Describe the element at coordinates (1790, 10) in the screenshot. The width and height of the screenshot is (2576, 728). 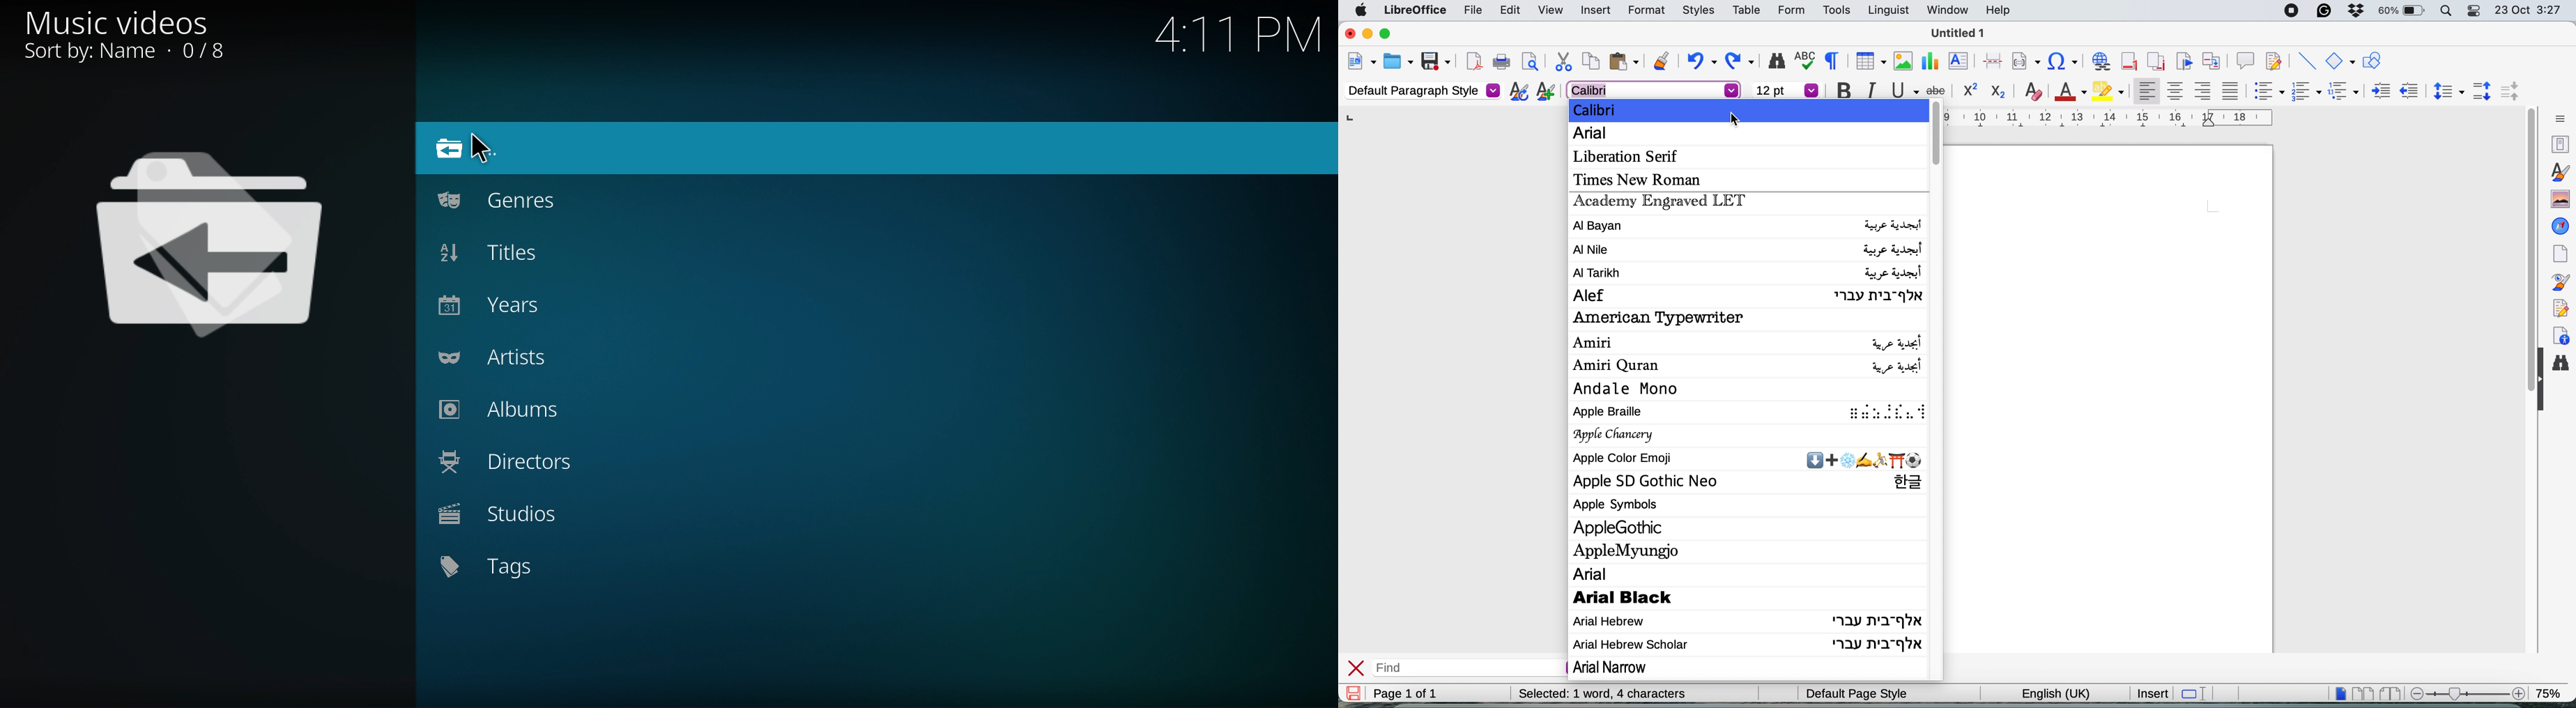
I see `form` at that location.